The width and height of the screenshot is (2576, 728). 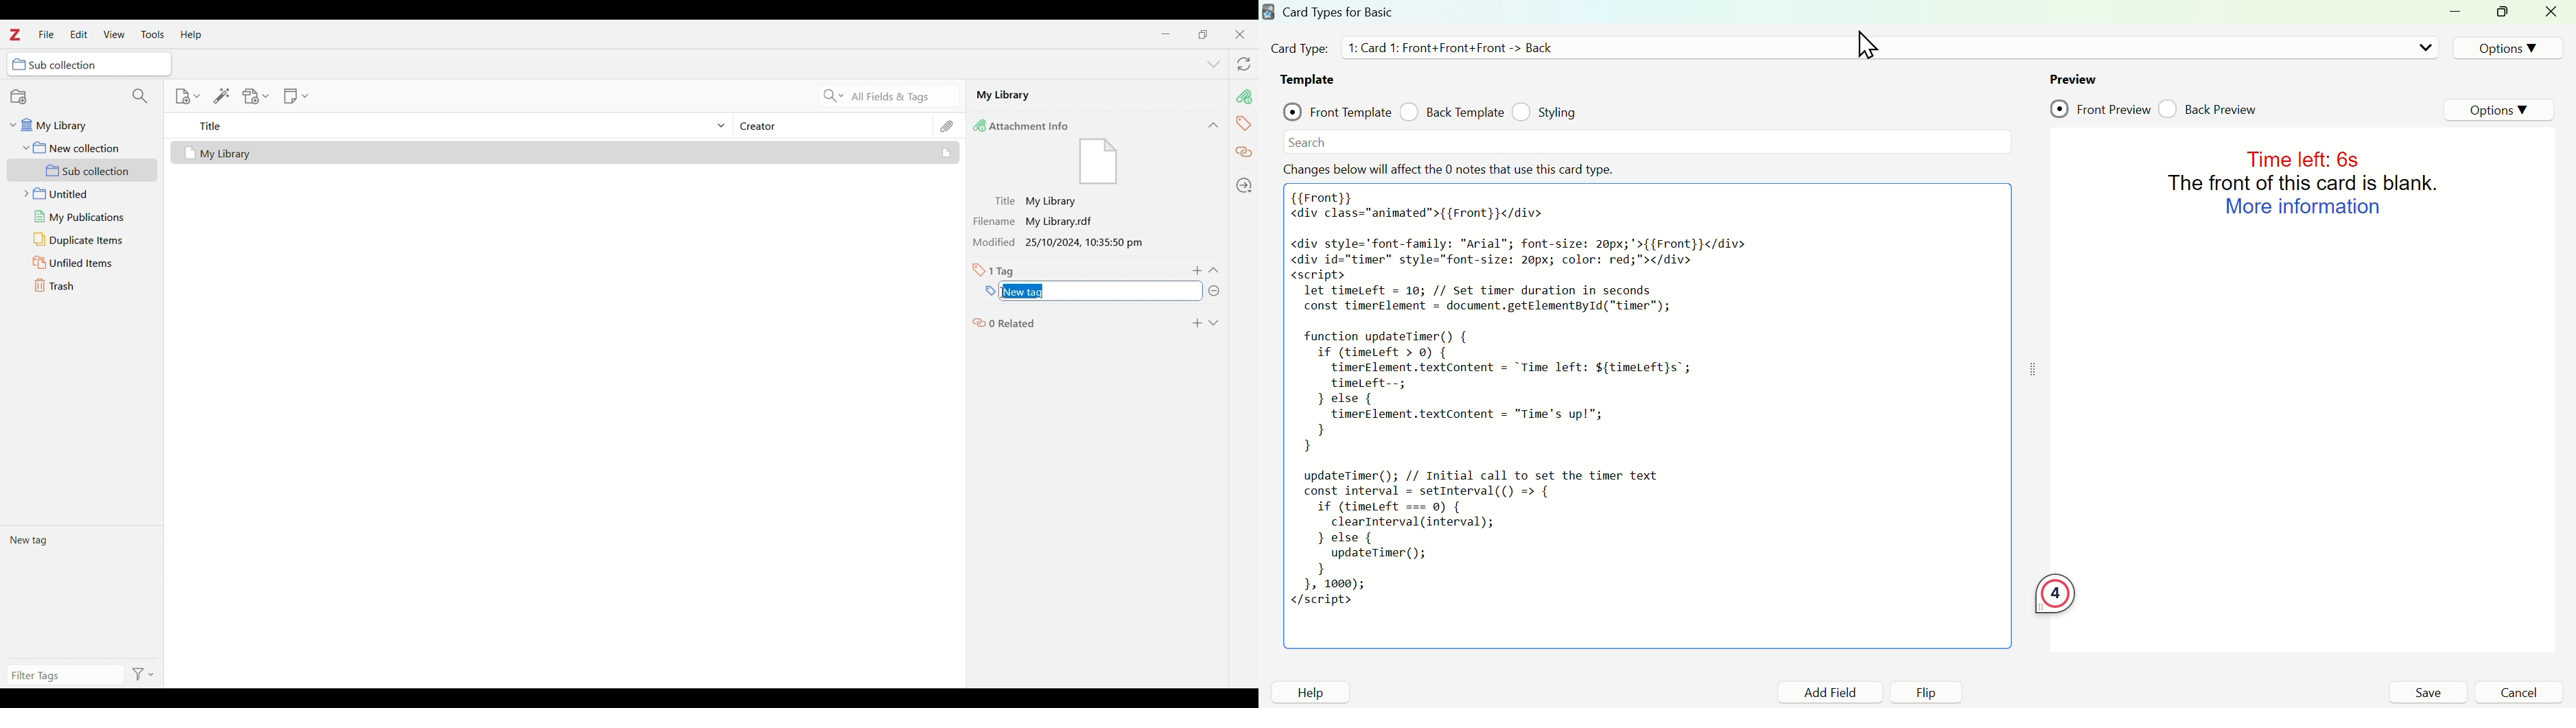 I want to click on Name of selected file, so click(x=1082, y=94).